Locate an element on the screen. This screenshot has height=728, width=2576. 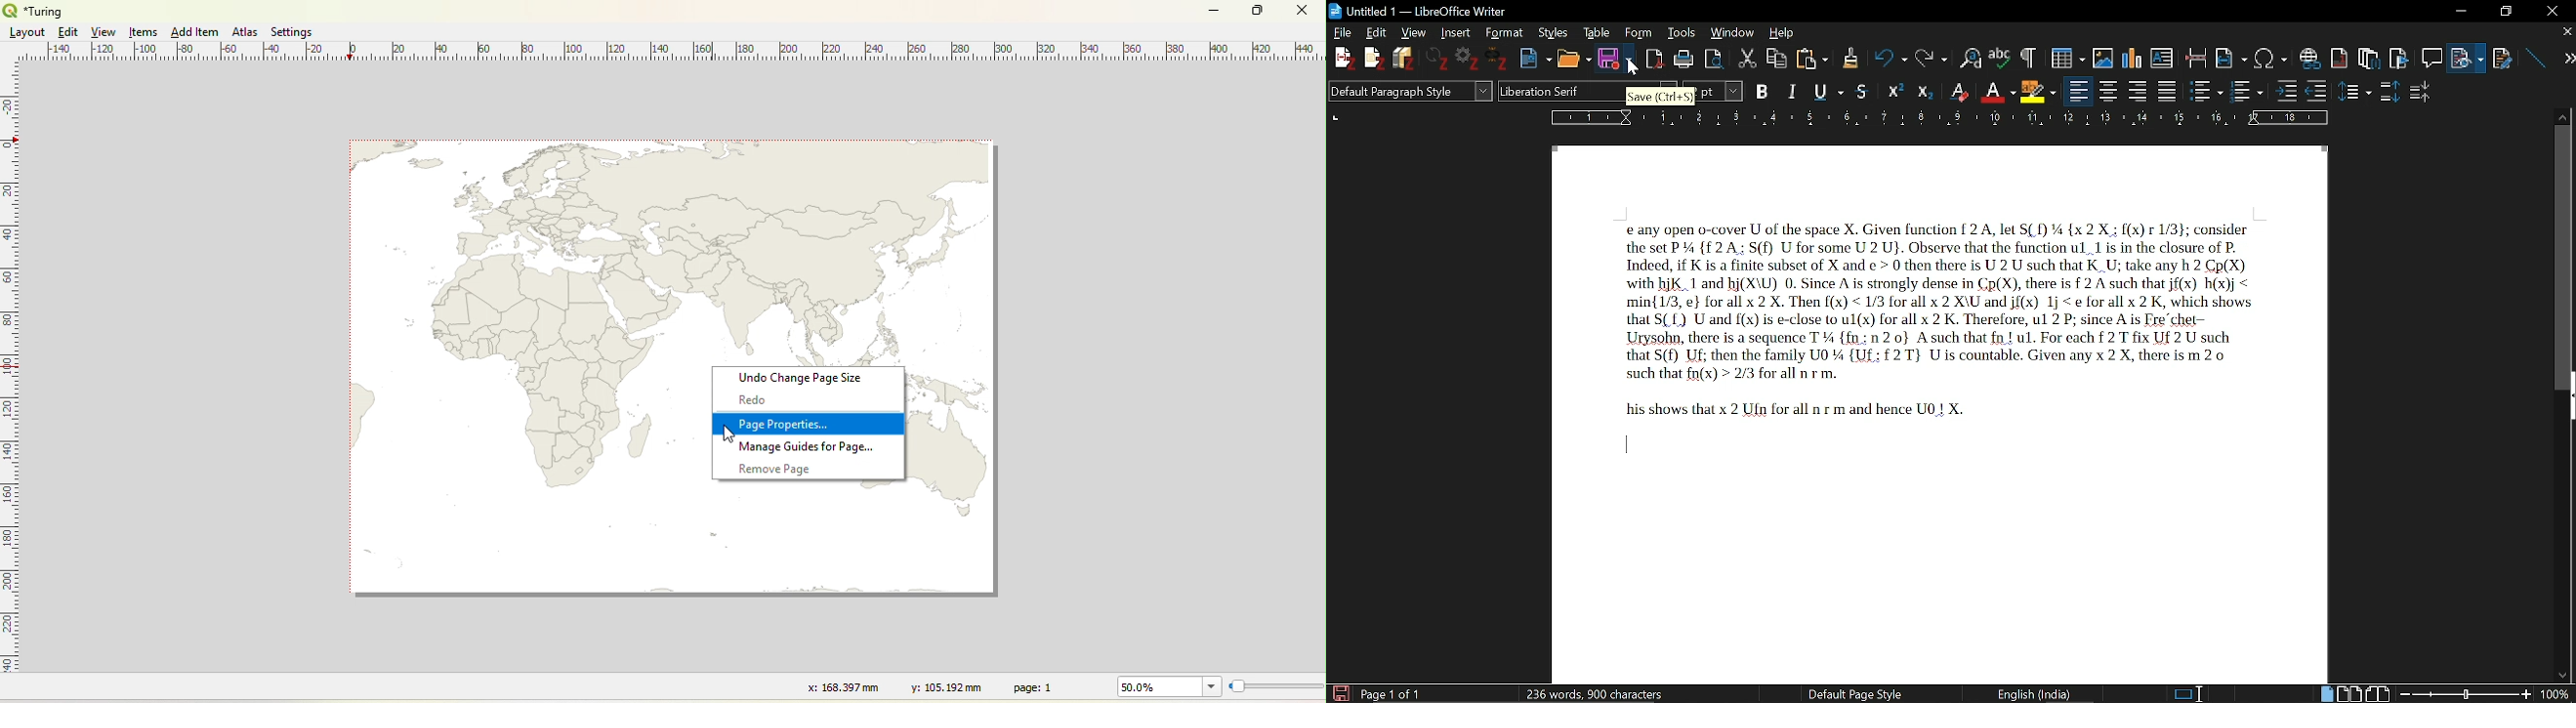
Insert link is located at coordinates (2309, 55).